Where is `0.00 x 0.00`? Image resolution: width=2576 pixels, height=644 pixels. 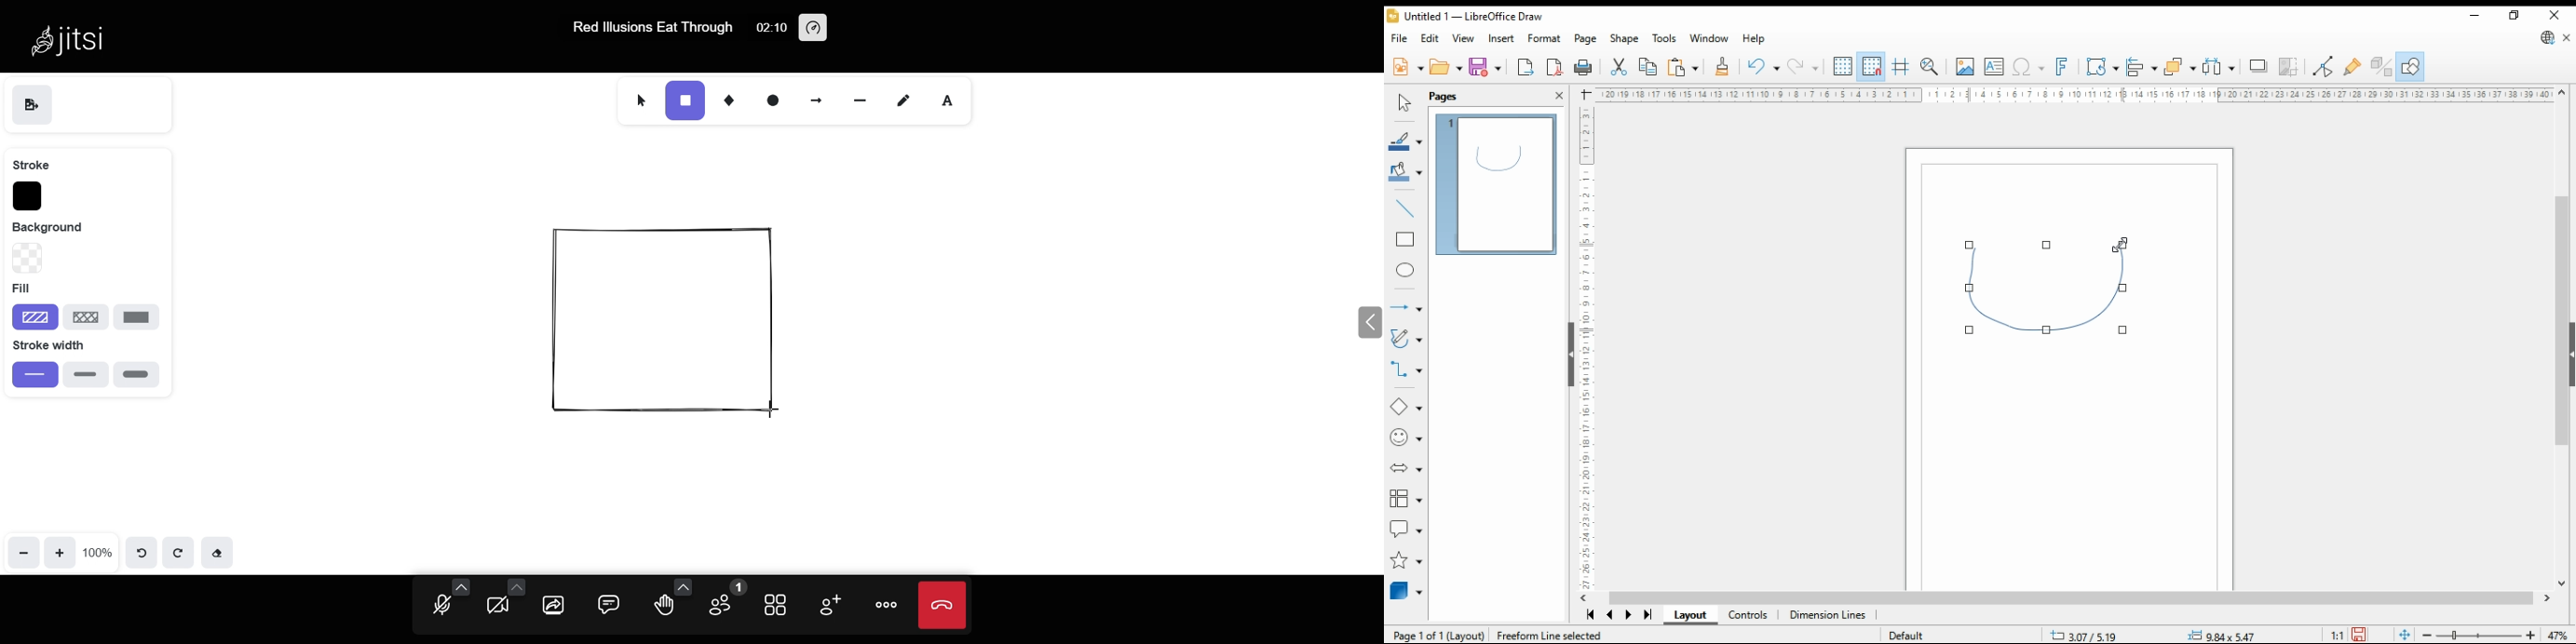 0.00 x 0.00 is located at coordinates (2222, 633).